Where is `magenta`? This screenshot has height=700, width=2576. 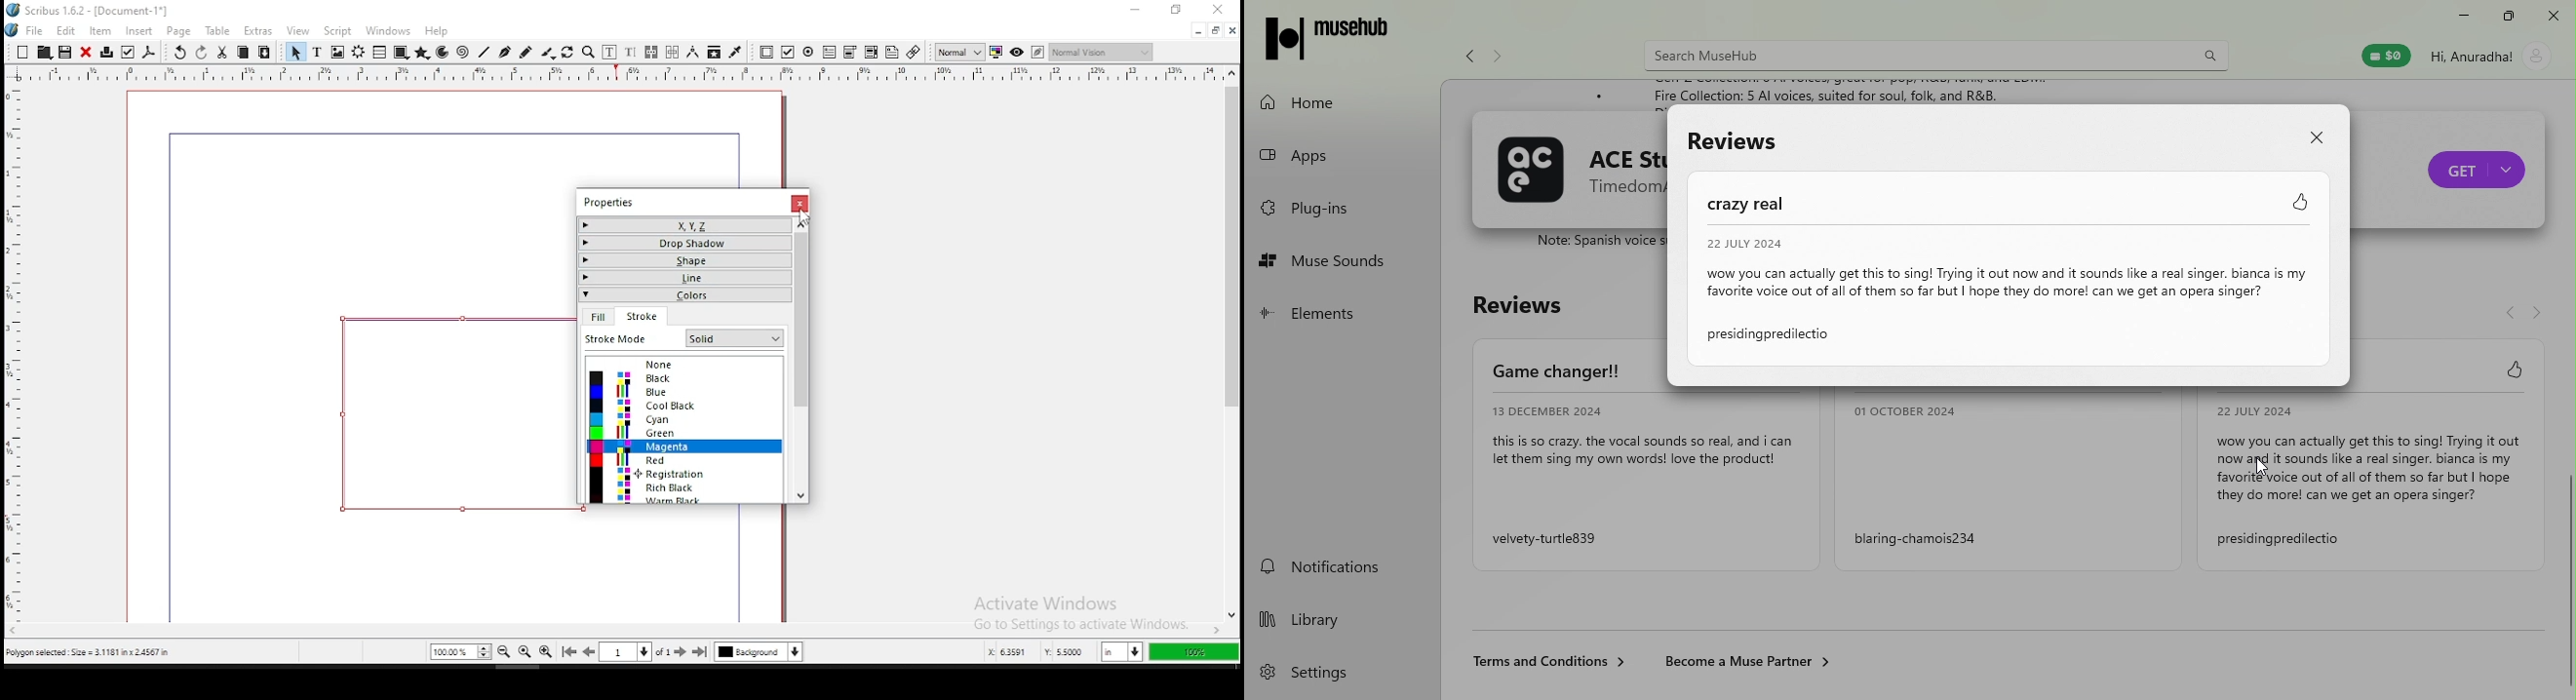 magenta is located at coordinates (685, 445).